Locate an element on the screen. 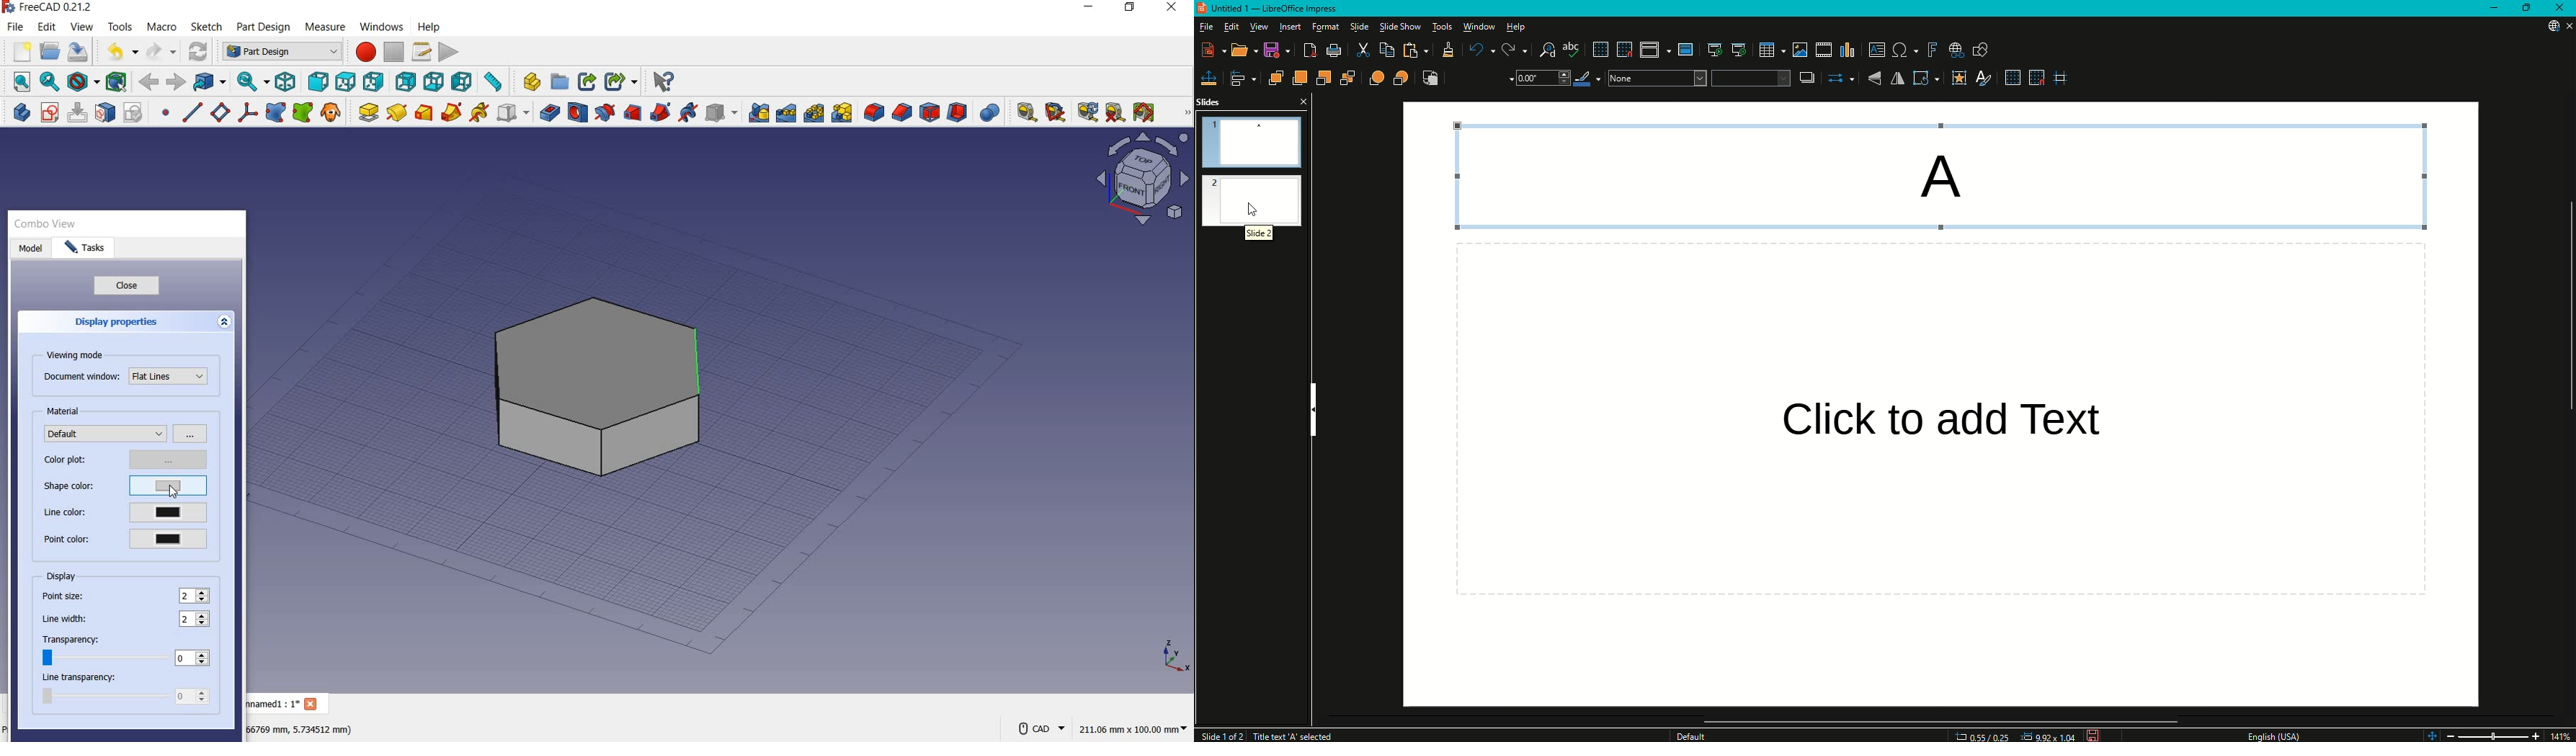 The width and height of the screenshot is (2576, 756). isometric is located at coordinates (288, 83).